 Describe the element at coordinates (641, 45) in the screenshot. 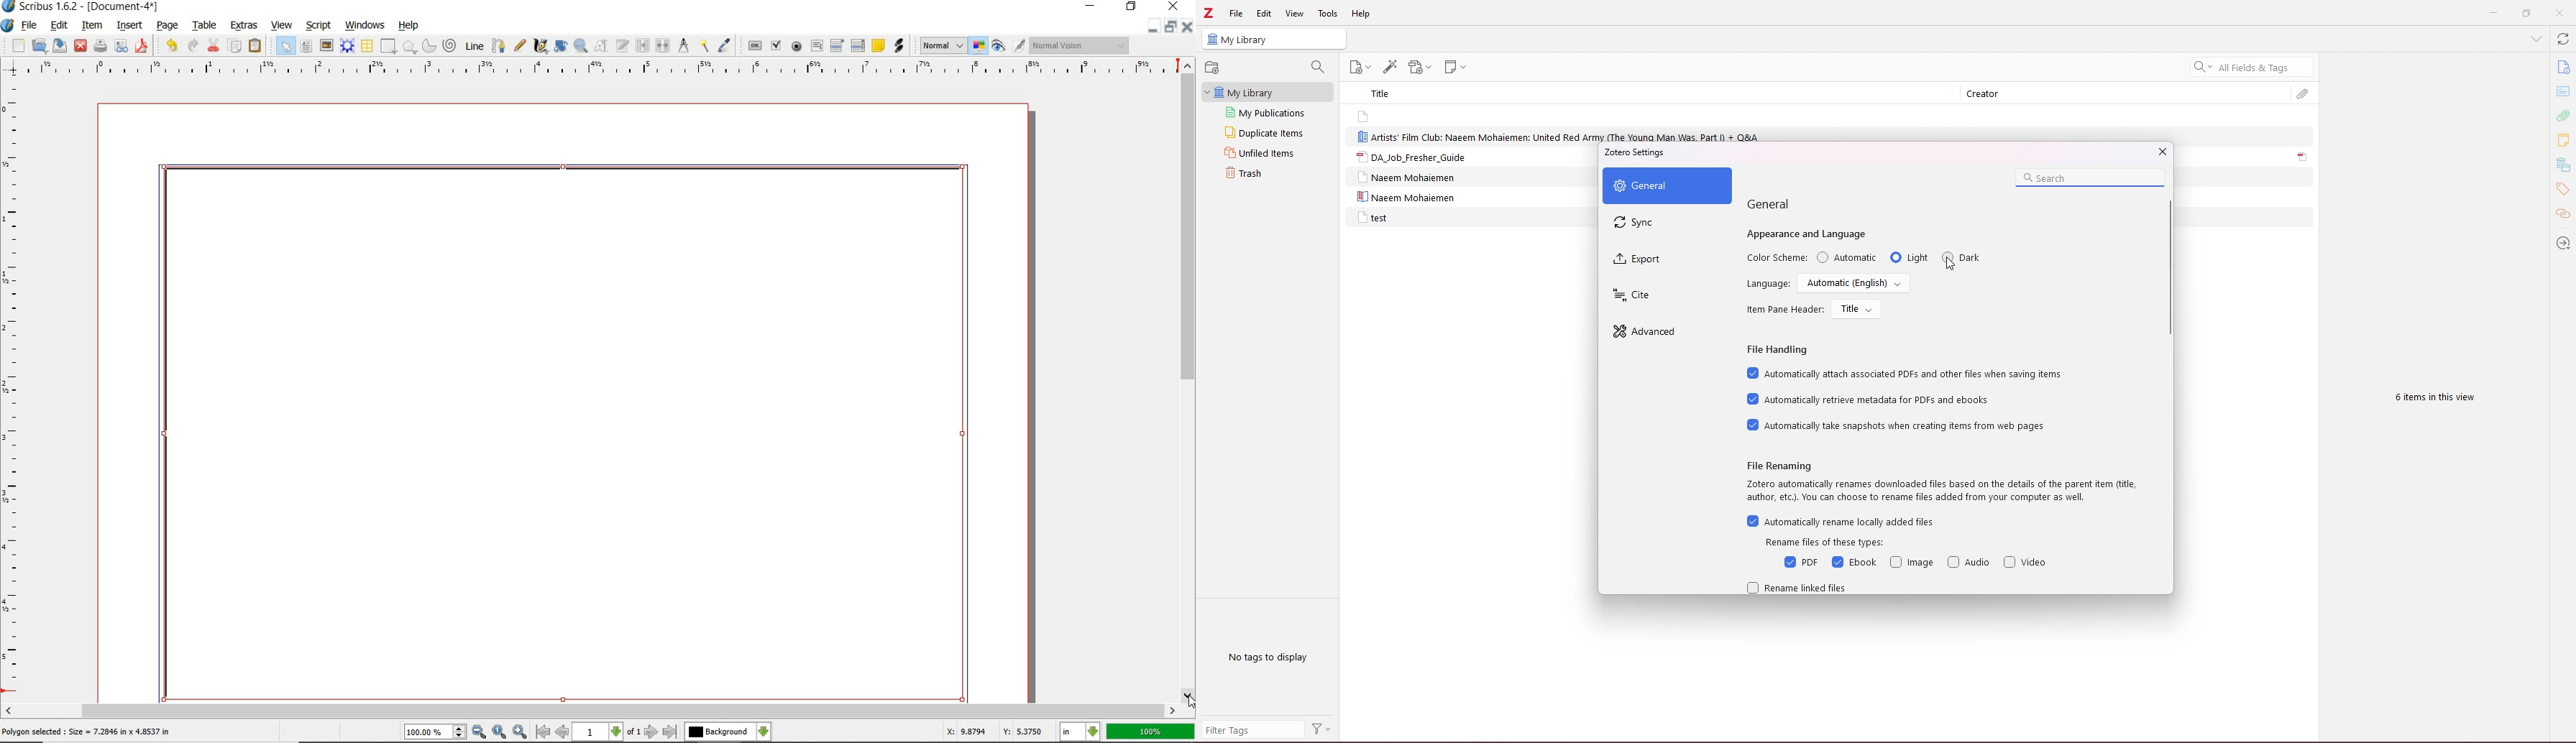

I see `link text frames` at that location.